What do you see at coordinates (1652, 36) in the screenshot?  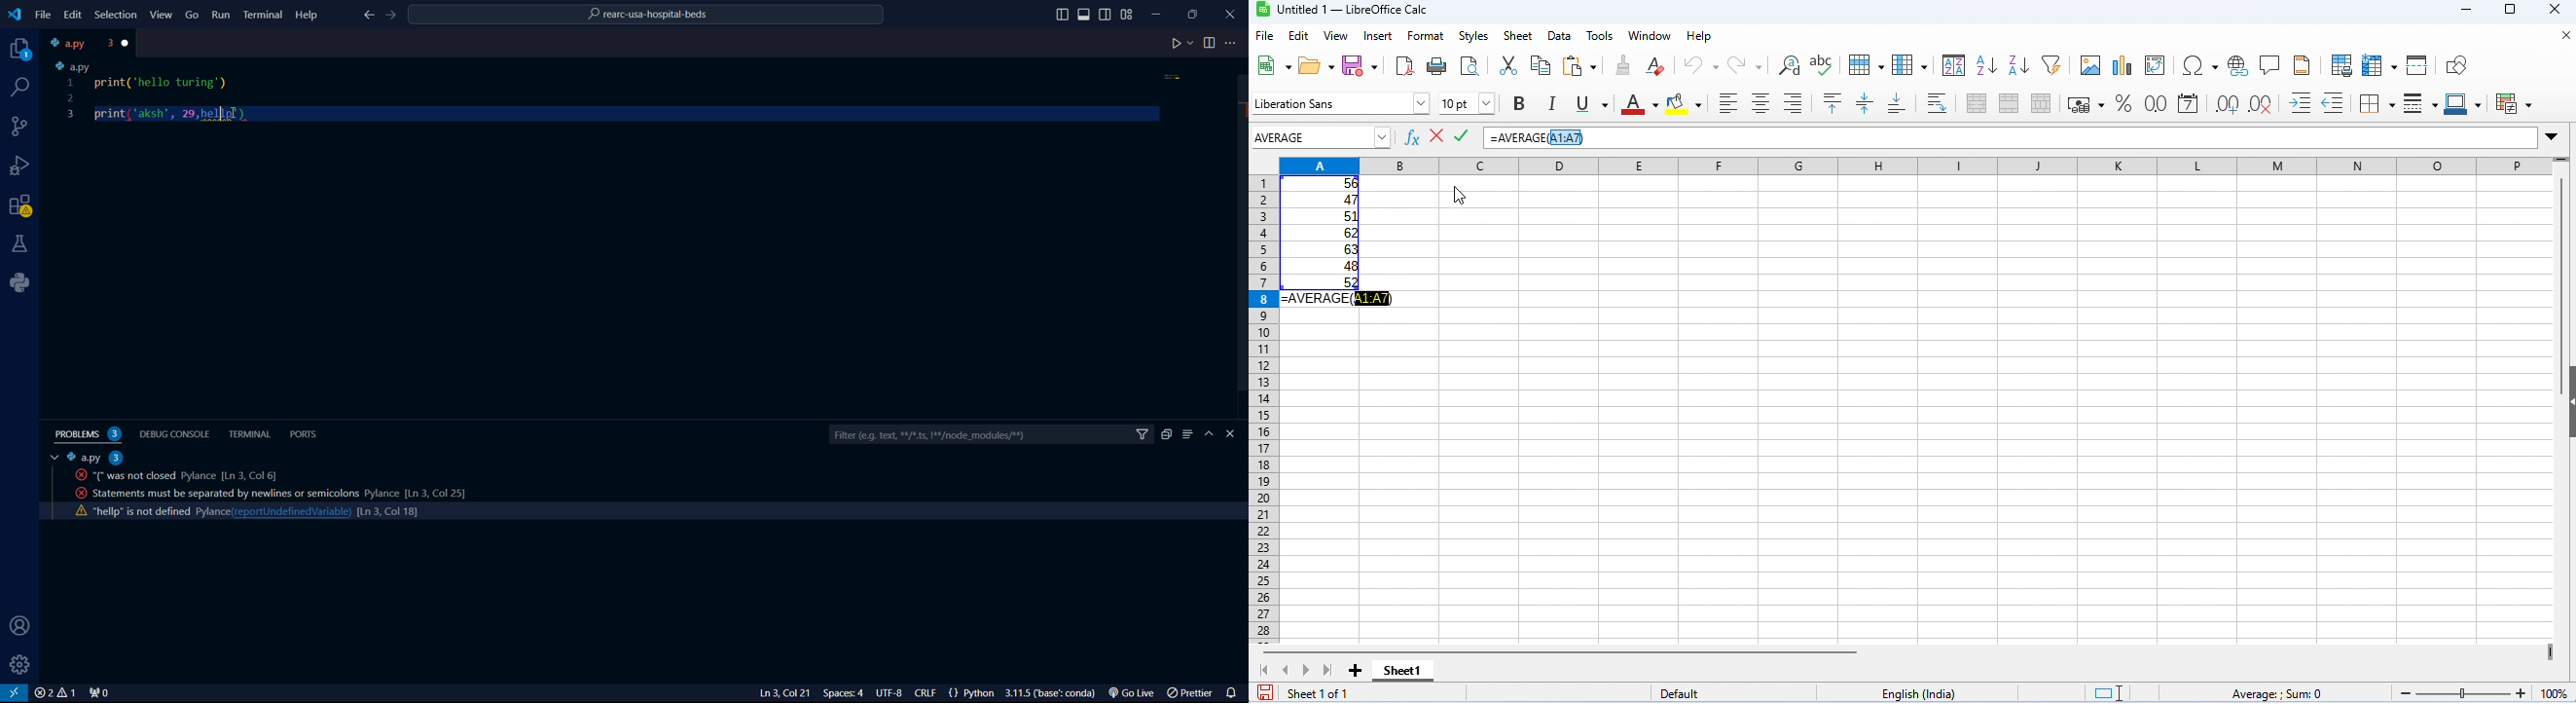 I see `window` at bounding box center [1652, 36].